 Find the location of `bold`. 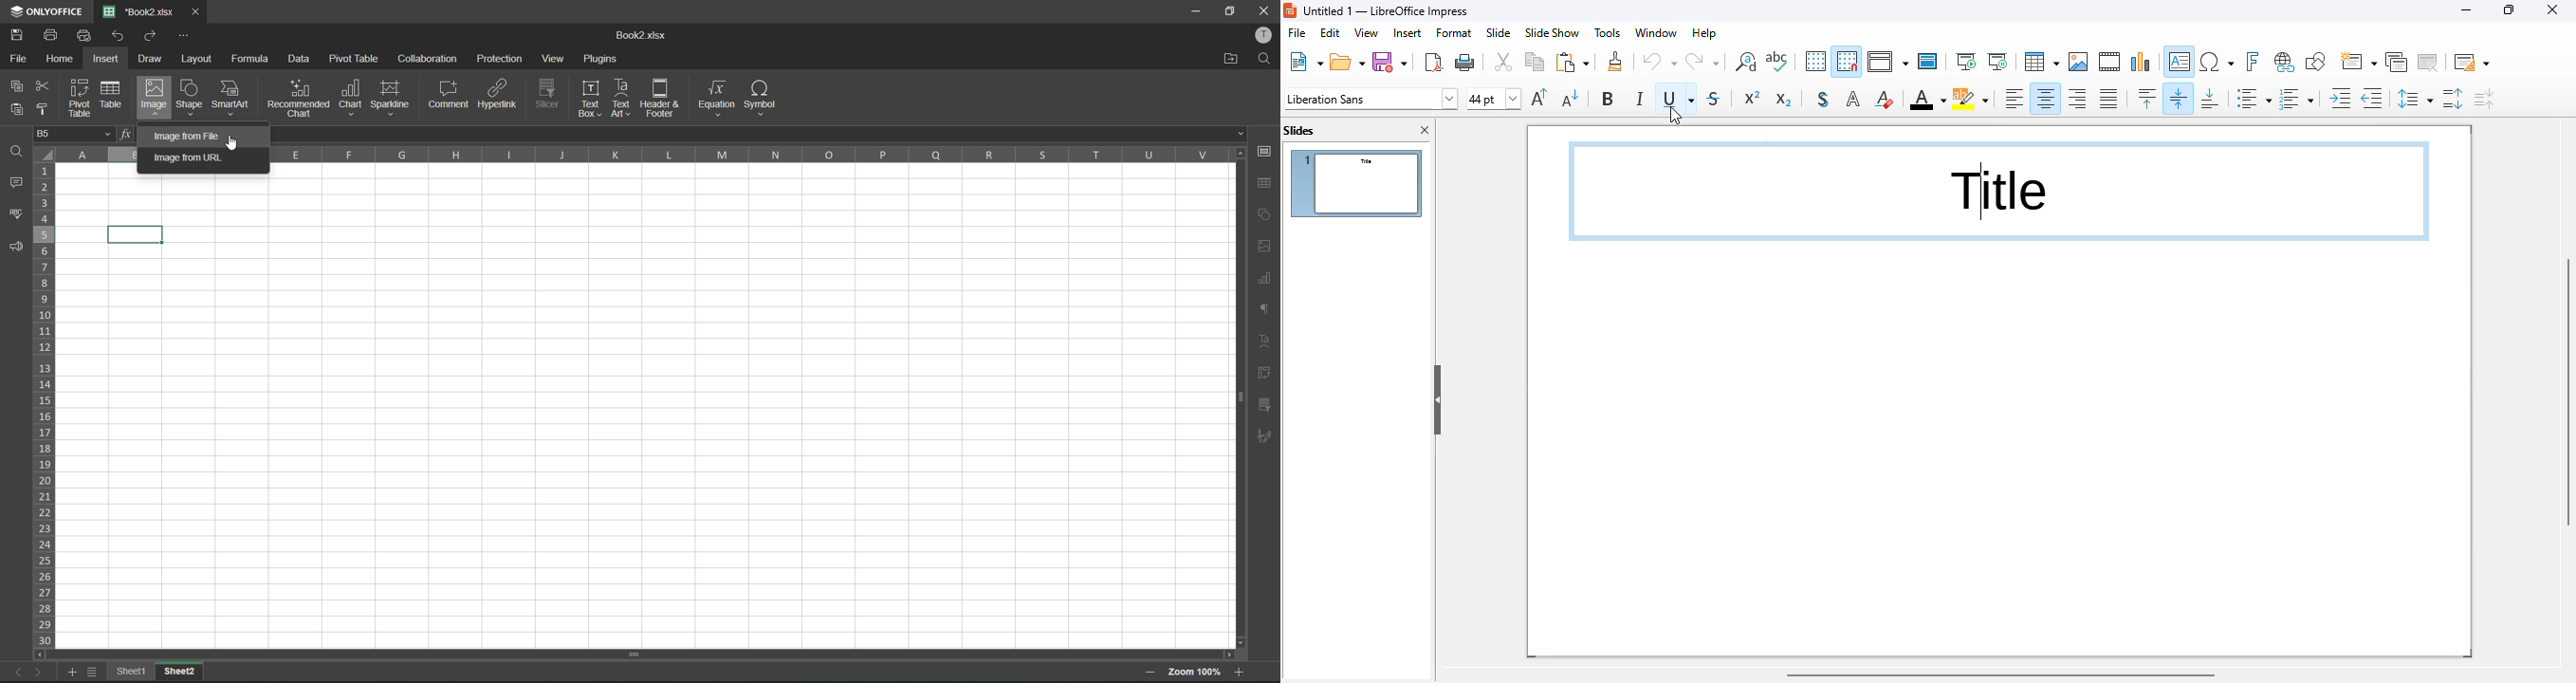

bold is located at coordinates (1610, 99).